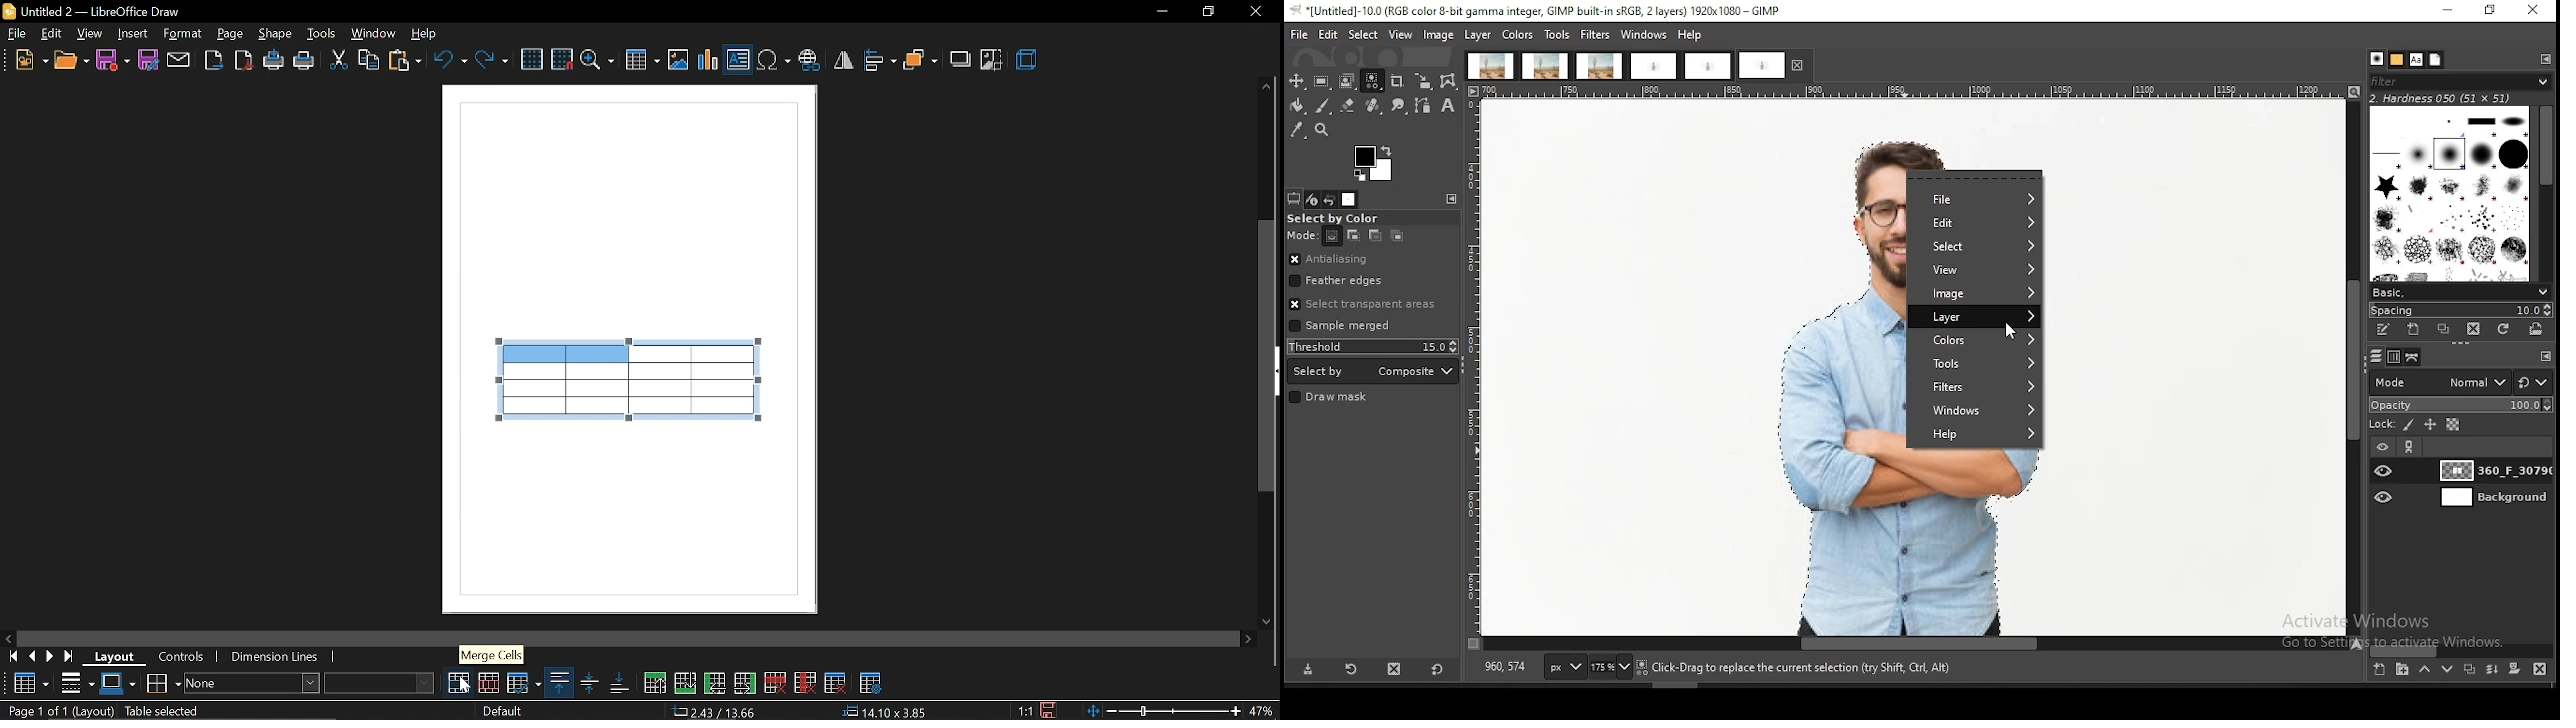 This screenshot has width=2576, height=728. What do you see at coordinates (842, 58) in the screenshot?
I see `flip` at bounding box center [842, 58].